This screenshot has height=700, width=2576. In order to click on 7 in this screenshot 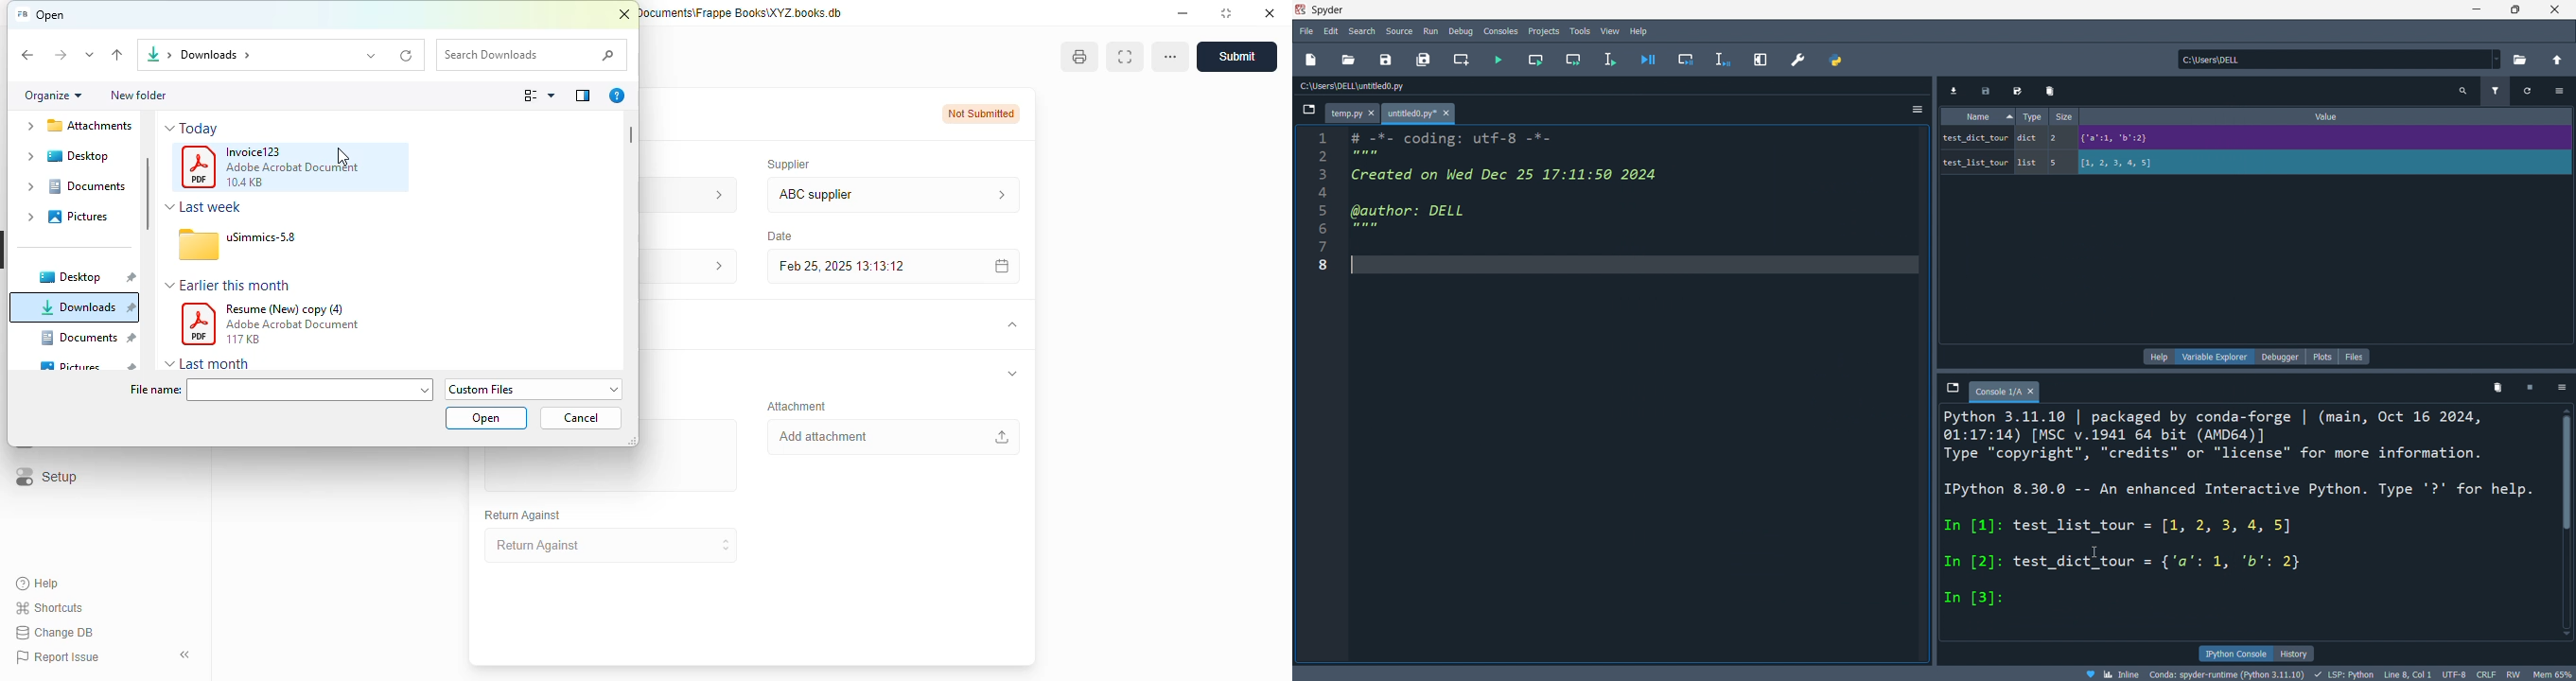, I will do `click(1331, 244)`.